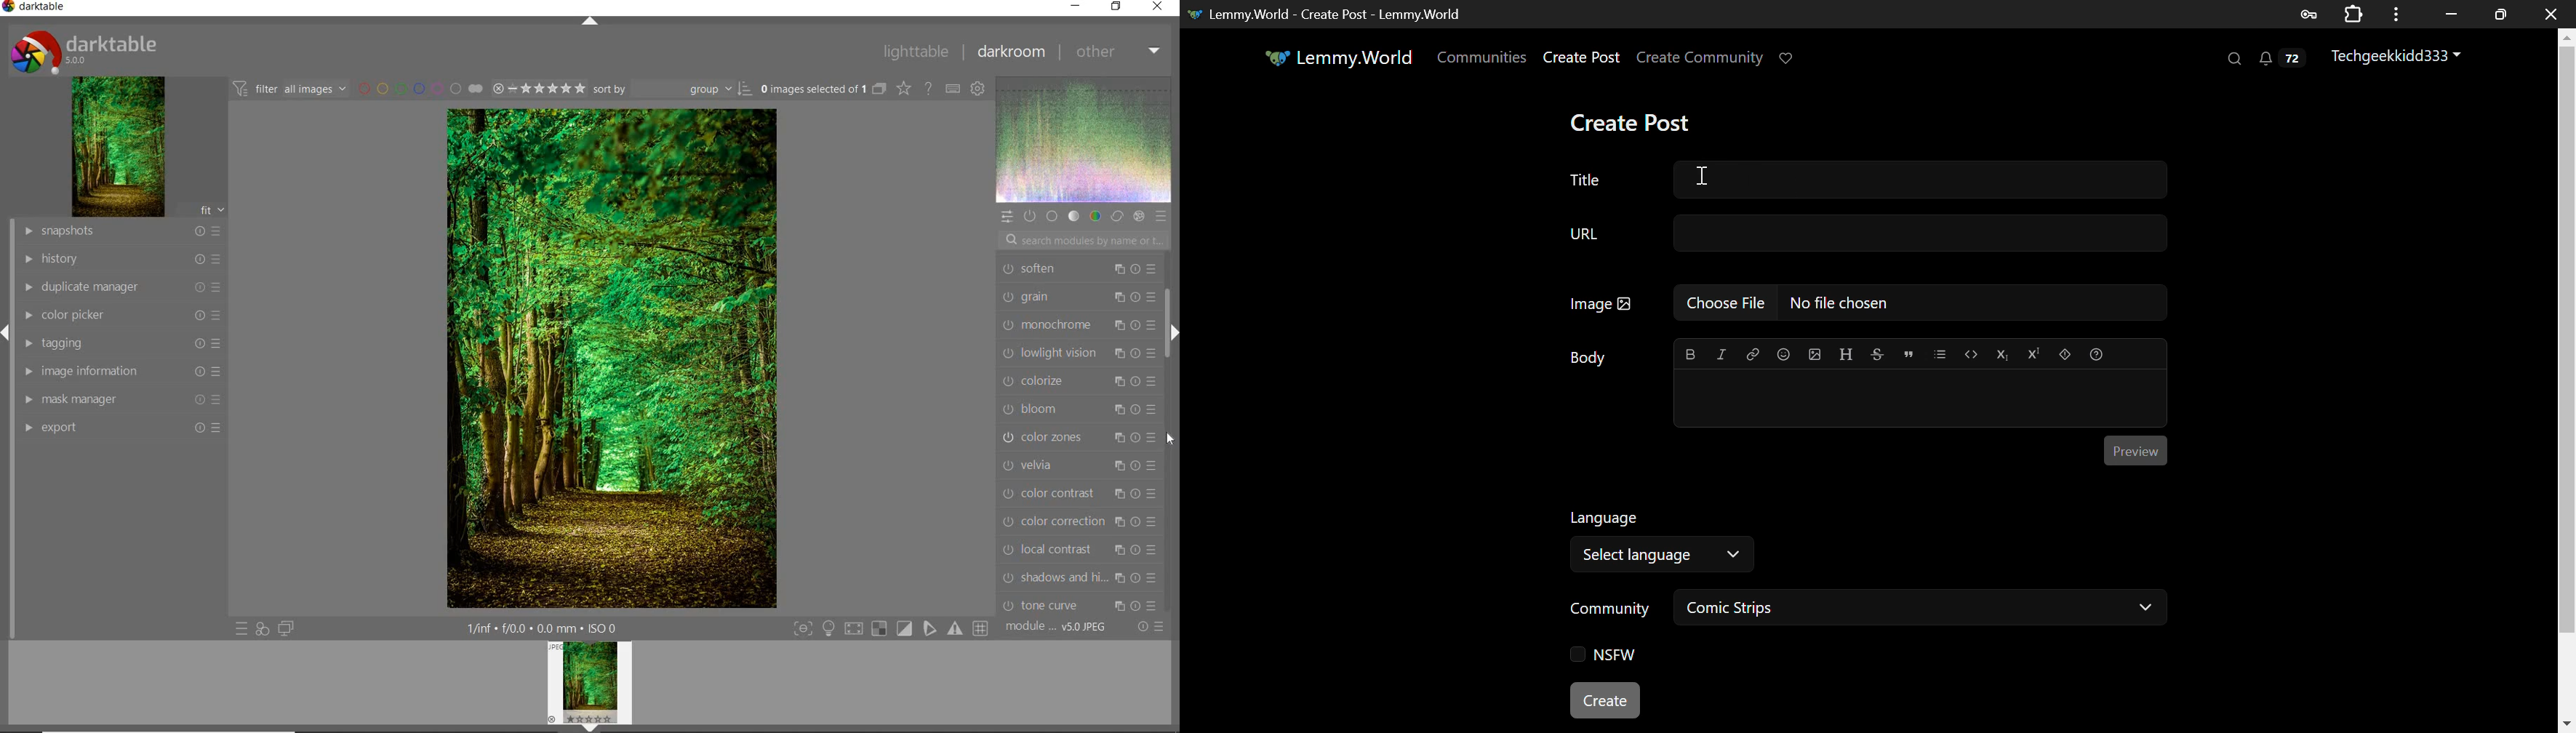  Describe the element at coordinates (116, 146) in the screenshot. I see `IMAGE` at that location.